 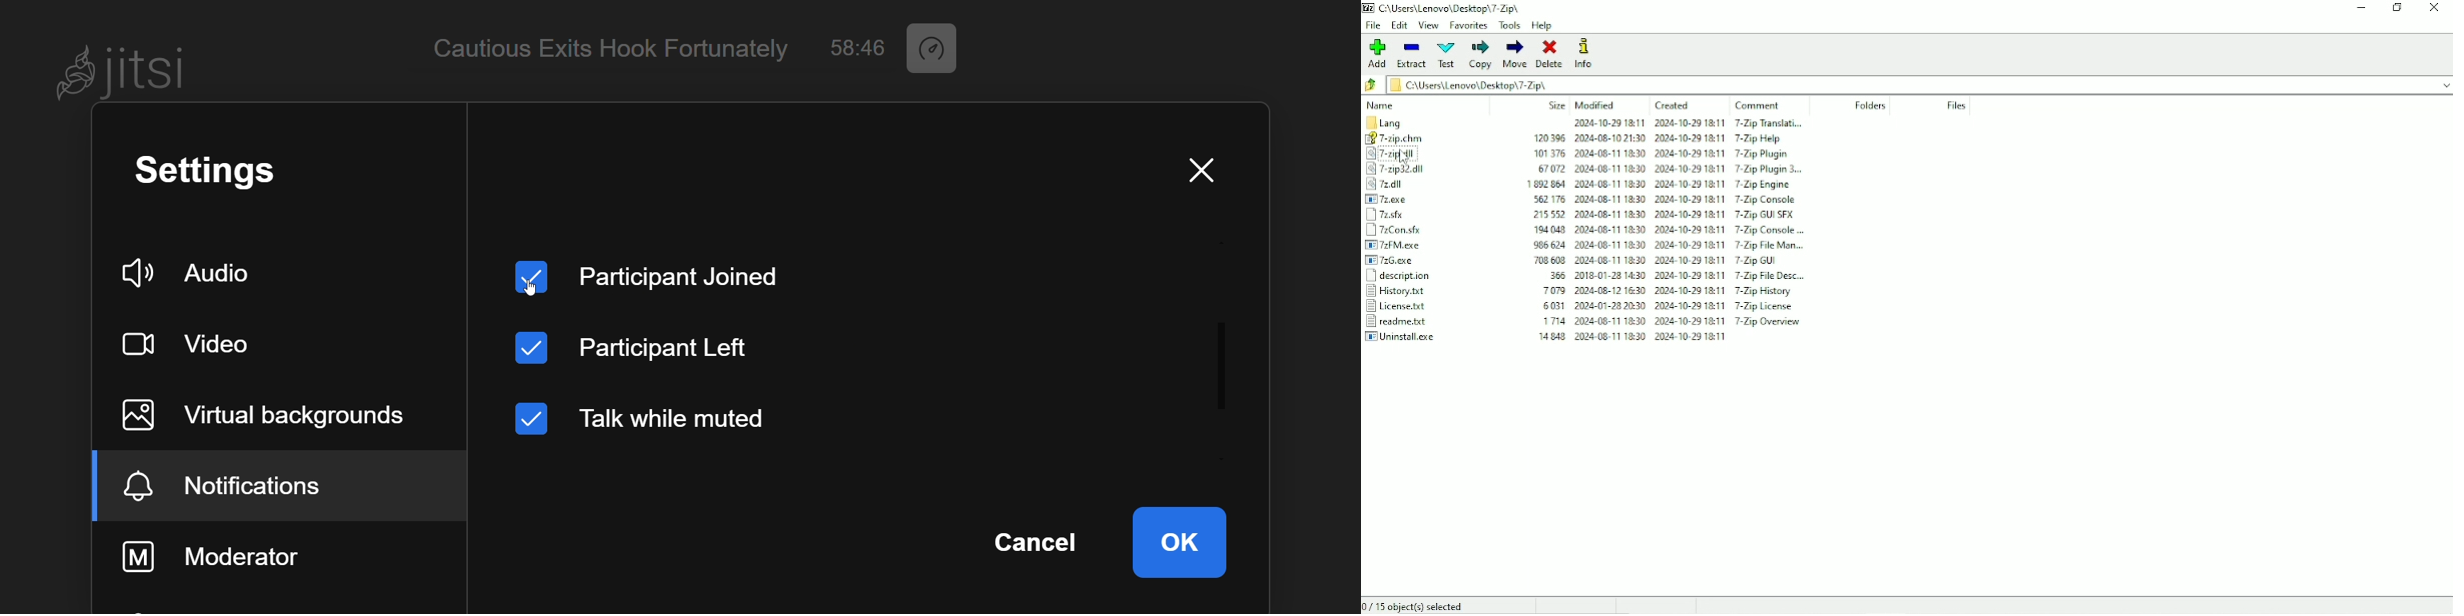 What do you see at coordinates (1585, 321) in the screenshot?
I see `readme.txt` at bounding box center [1585, 321].